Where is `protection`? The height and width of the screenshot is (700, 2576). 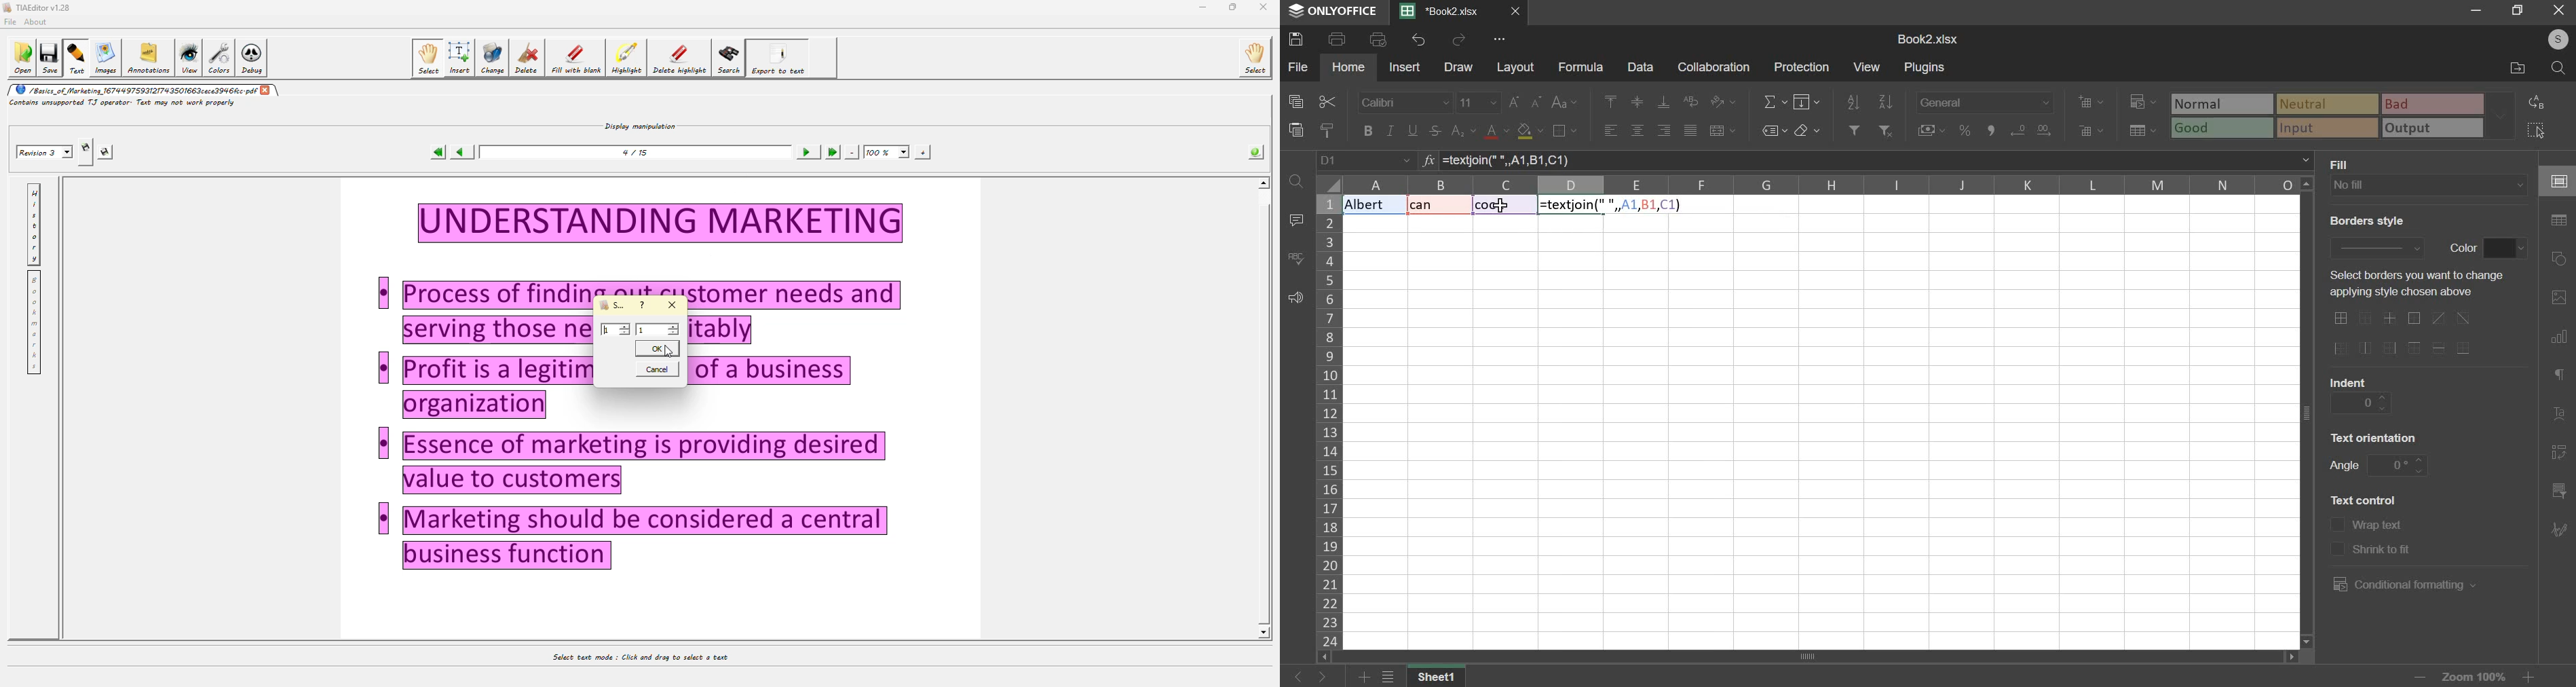
protection is located at coordinates (1804, 67).